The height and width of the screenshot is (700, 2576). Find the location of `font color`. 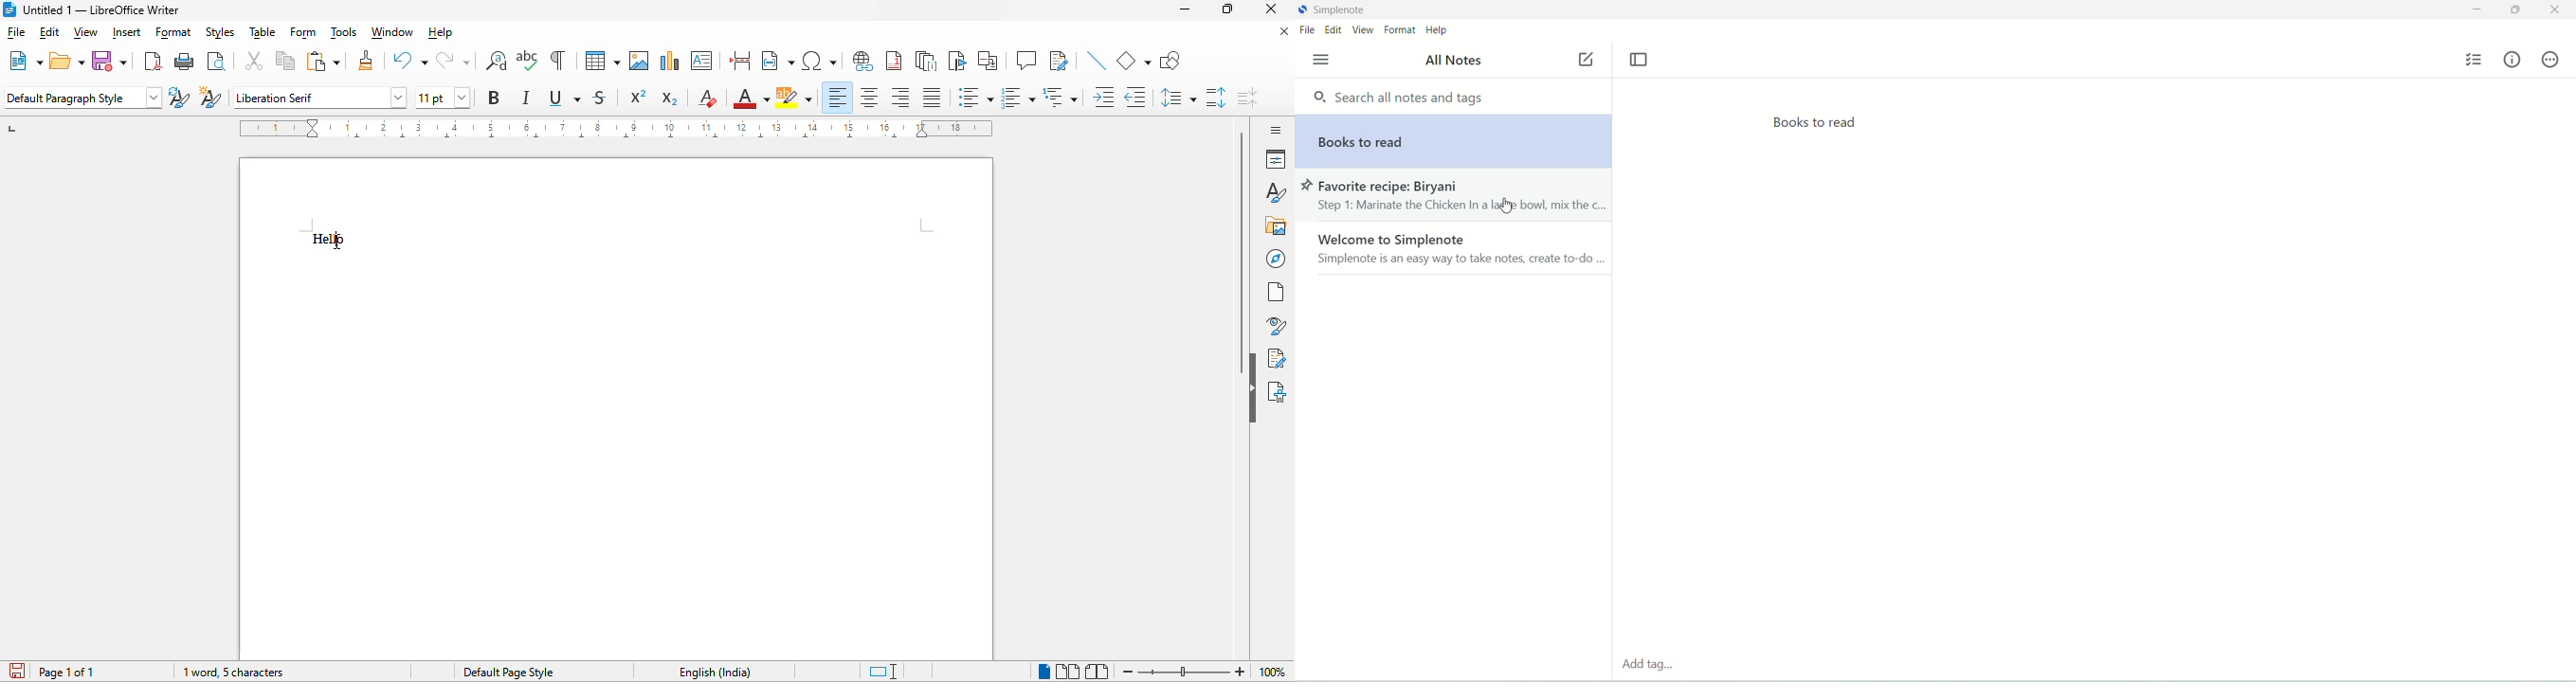

font color is located at coordinates (751, 98).